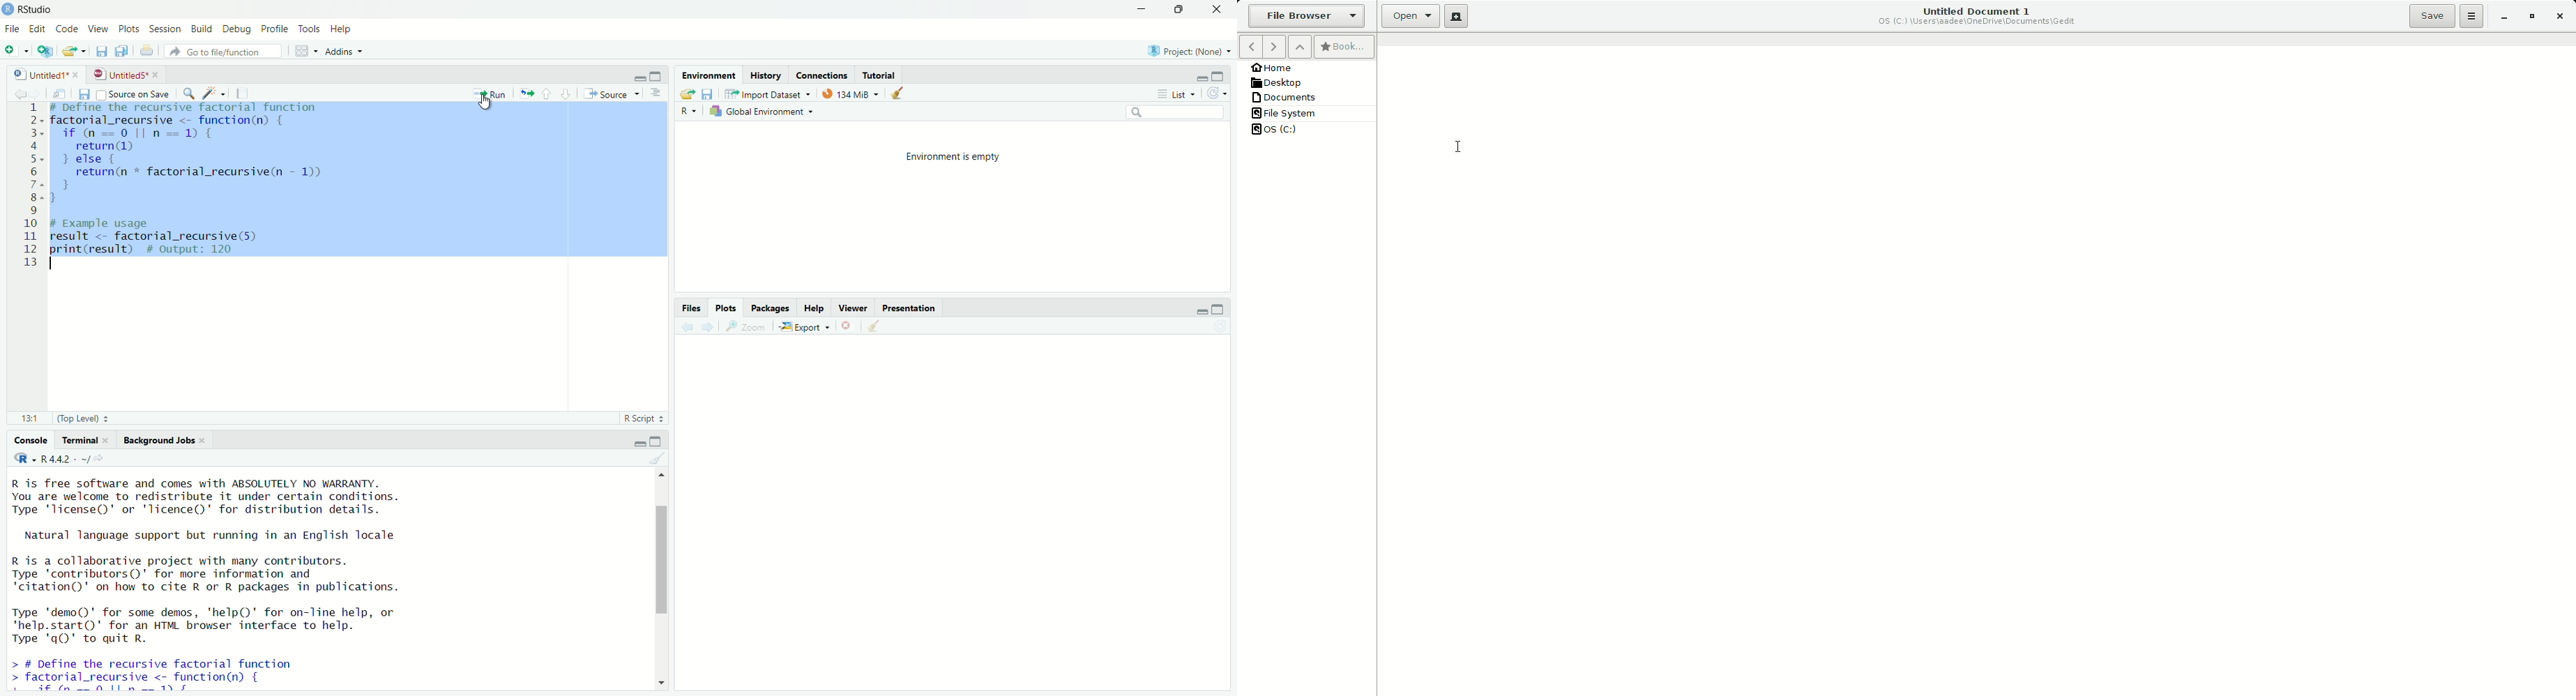  I want to click on Minimize, so click(639, 444).